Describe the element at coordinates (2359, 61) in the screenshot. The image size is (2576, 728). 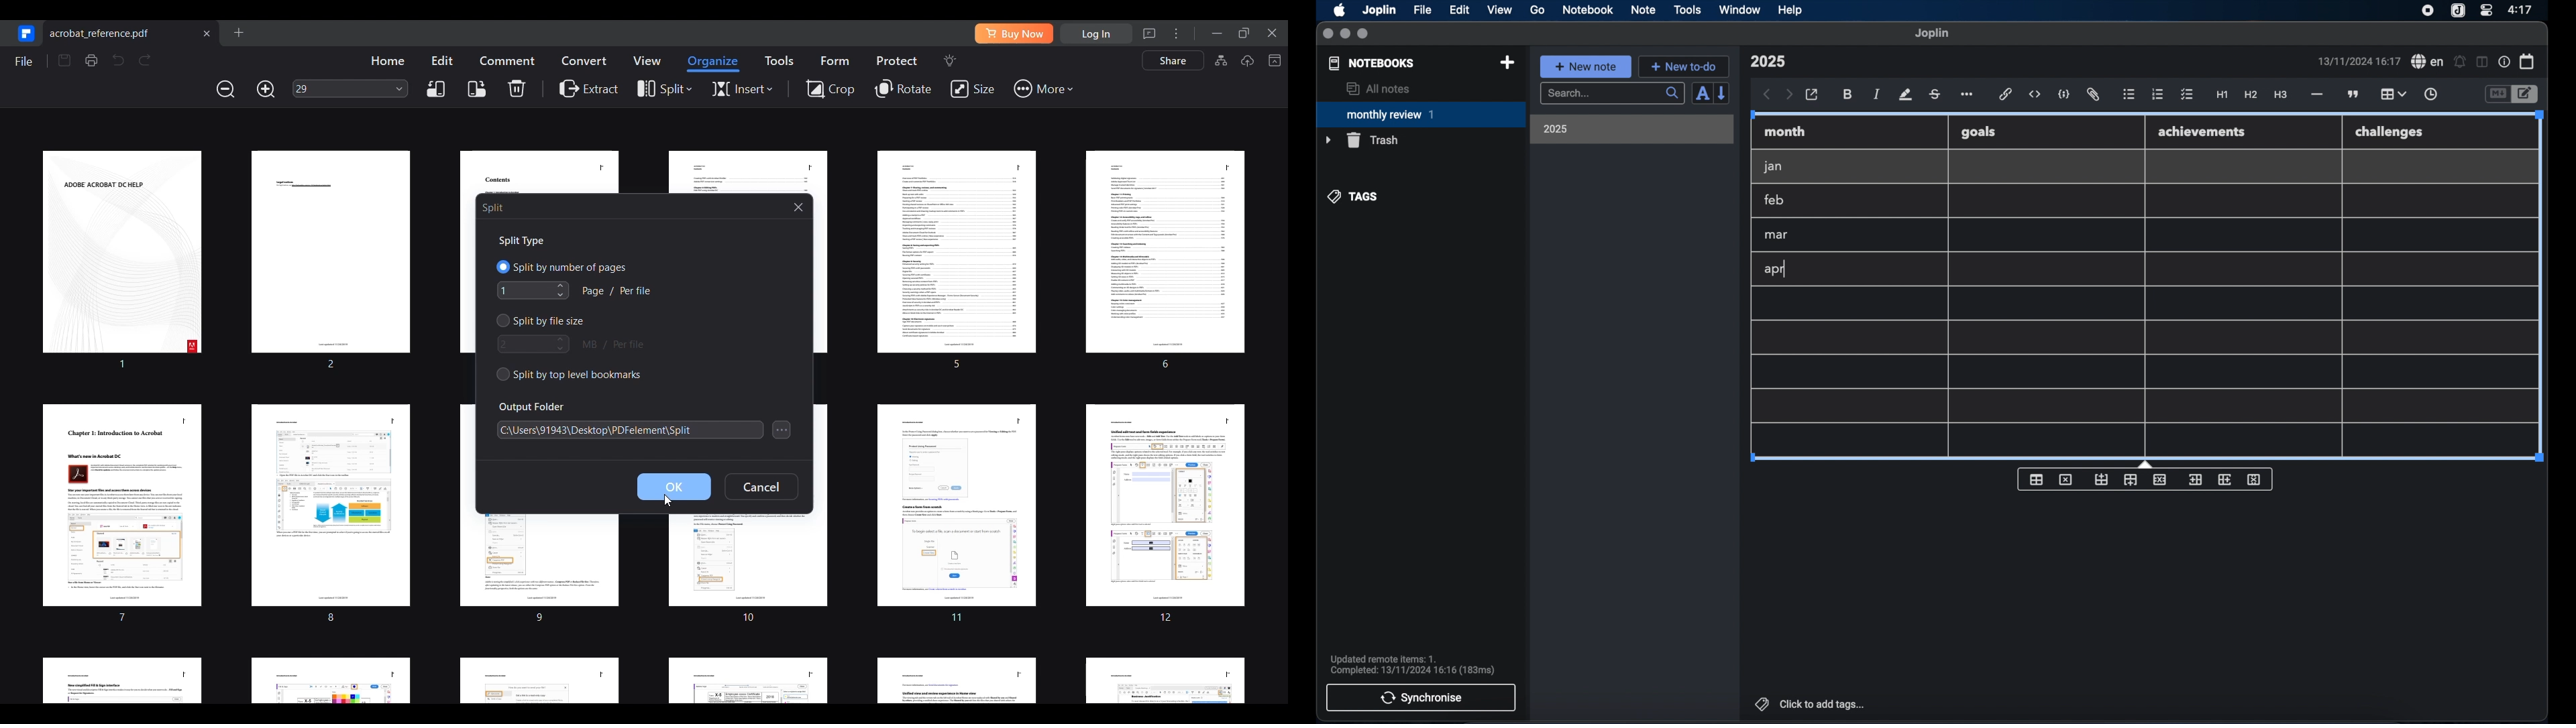
I see `date` at that location.